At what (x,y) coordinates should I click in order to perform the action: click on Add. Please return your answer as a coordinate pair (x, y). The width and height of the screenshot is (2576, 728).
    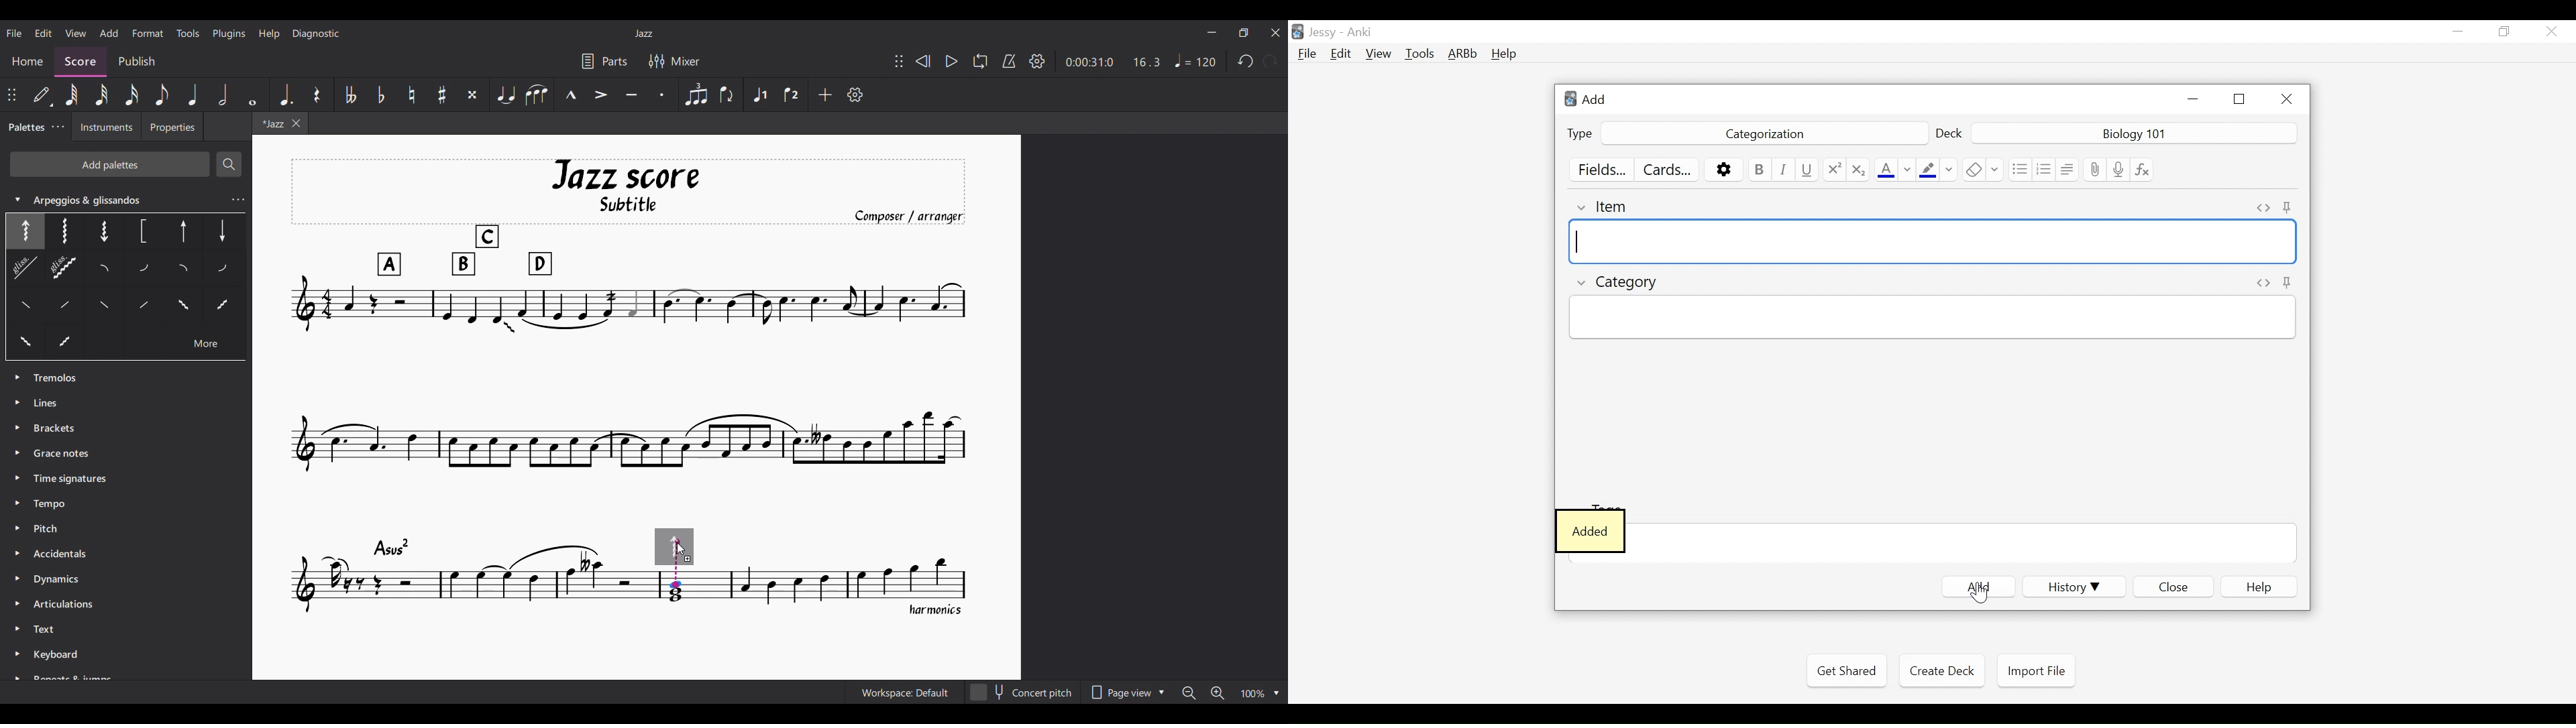
    Looking at the image, I should click on (1978, 587).